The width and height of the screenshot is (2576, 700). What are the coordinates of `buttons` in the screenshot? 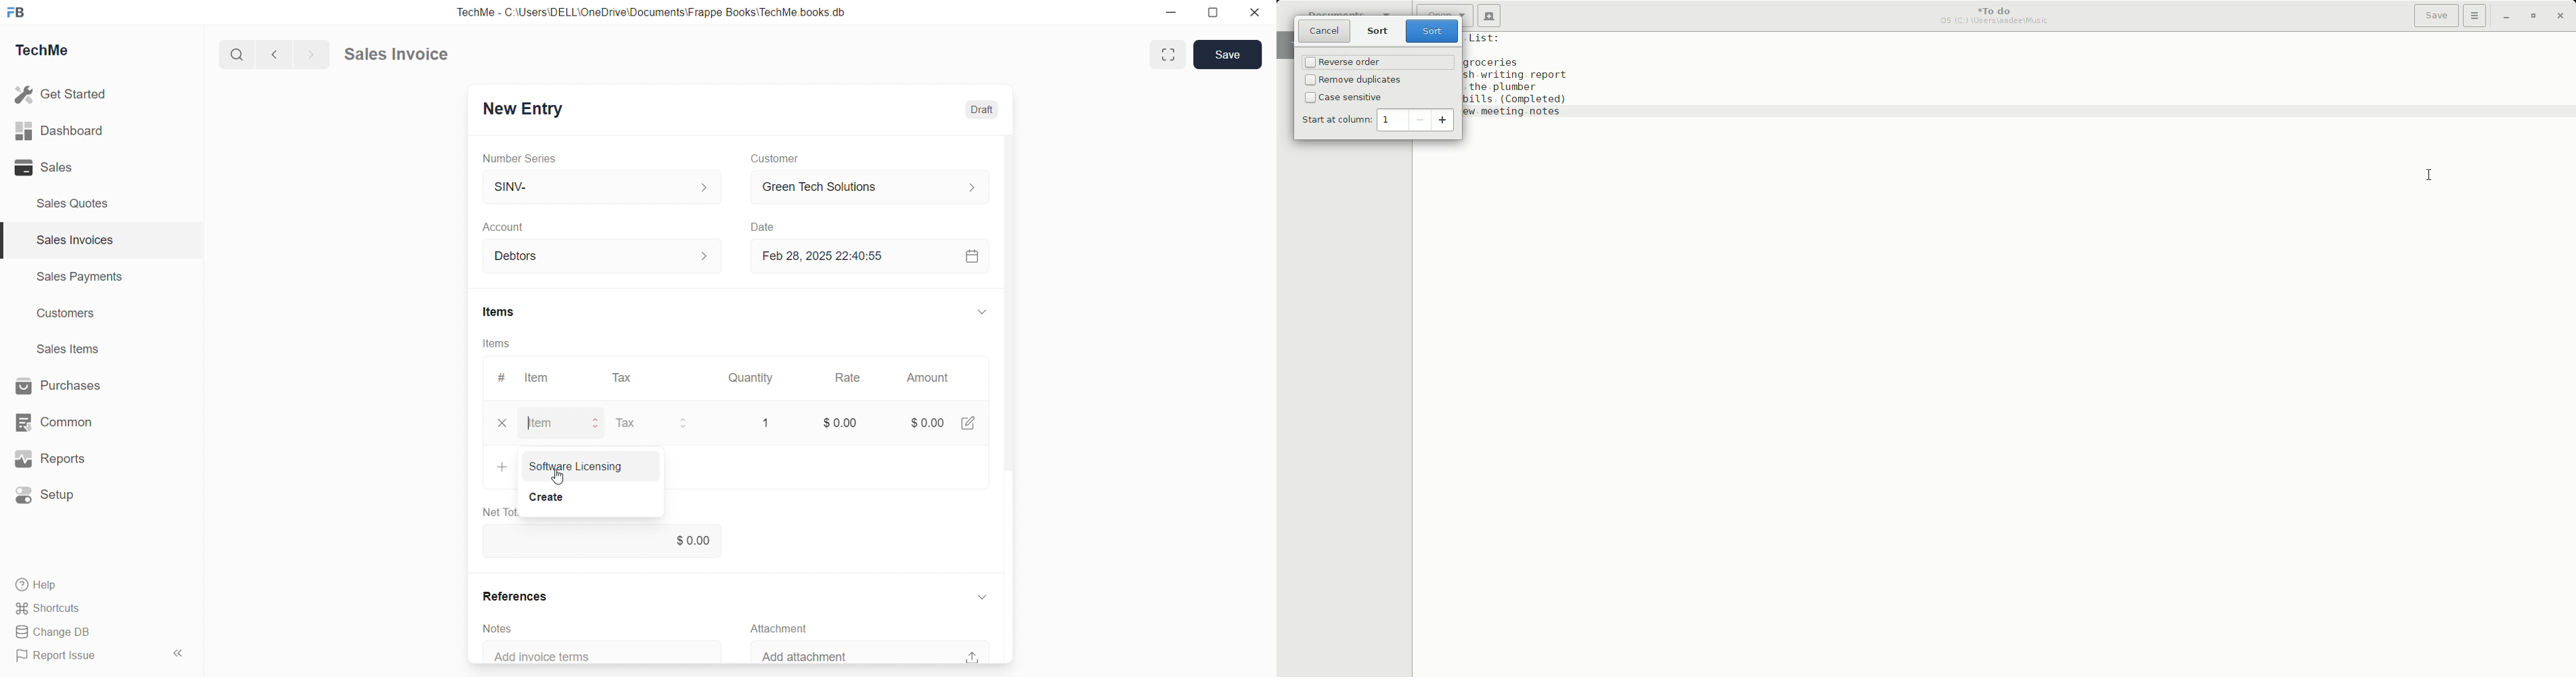 It's located at (596, 424).